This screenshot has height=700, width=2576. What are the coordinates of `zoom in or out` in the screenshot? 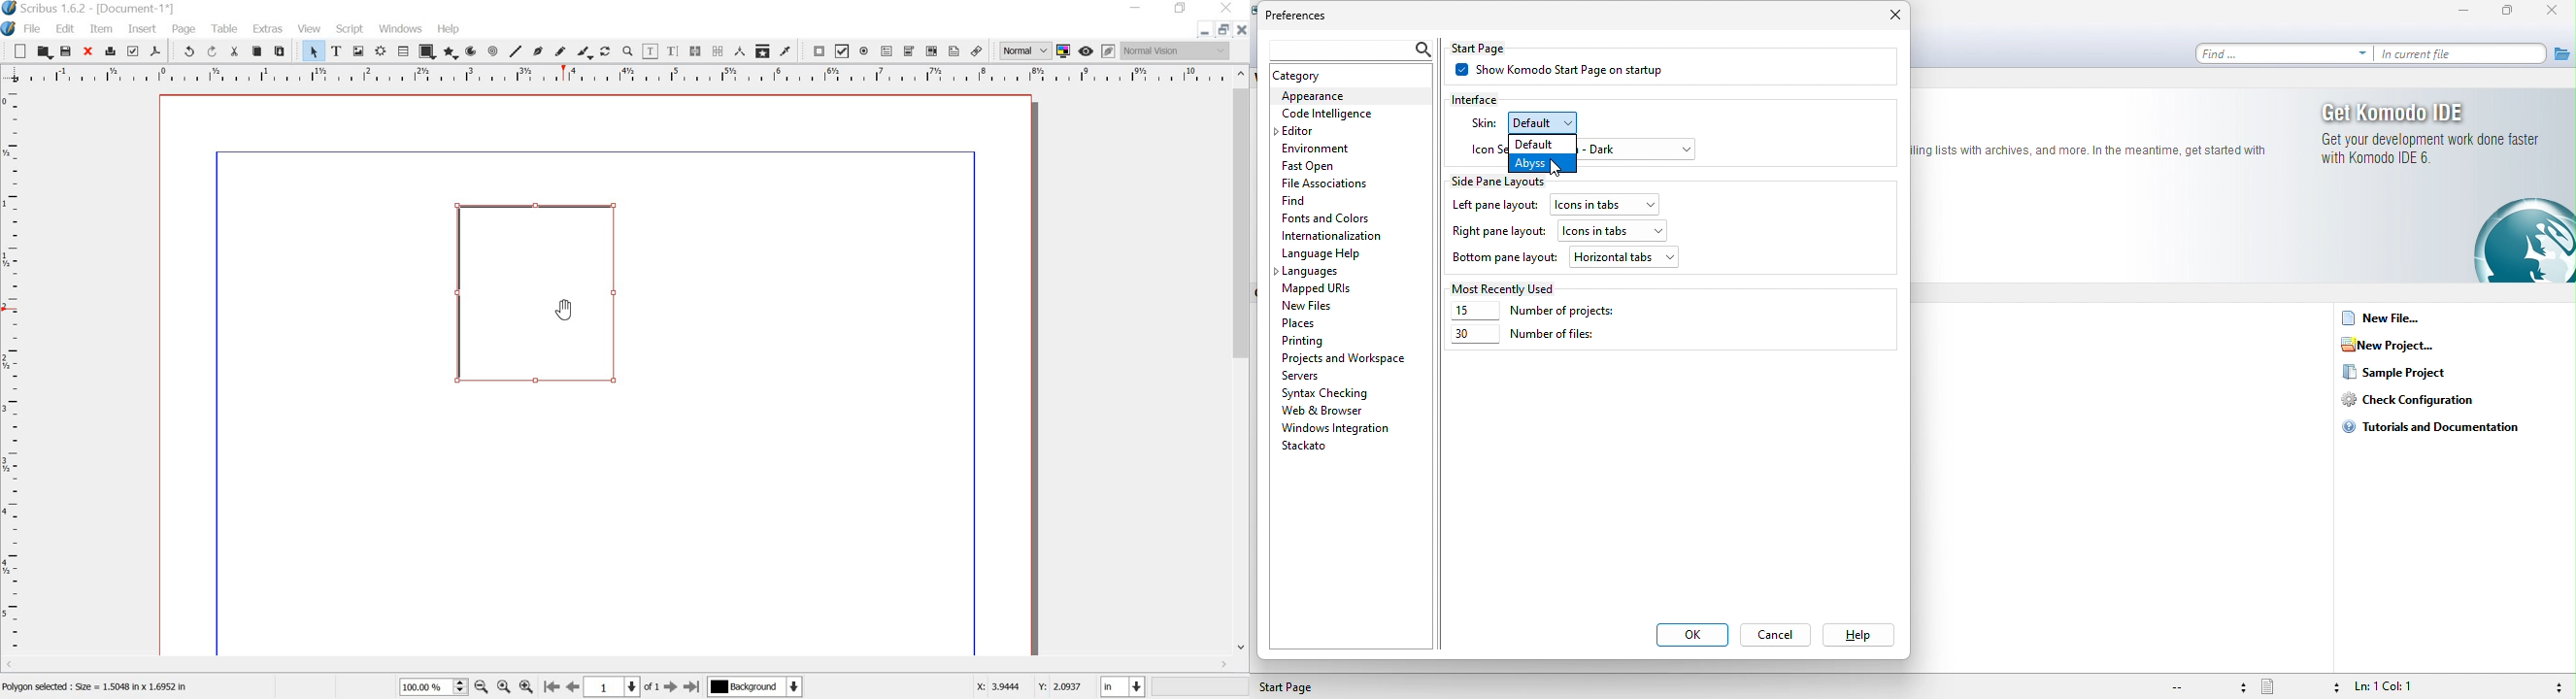 It's located at (628, 52).